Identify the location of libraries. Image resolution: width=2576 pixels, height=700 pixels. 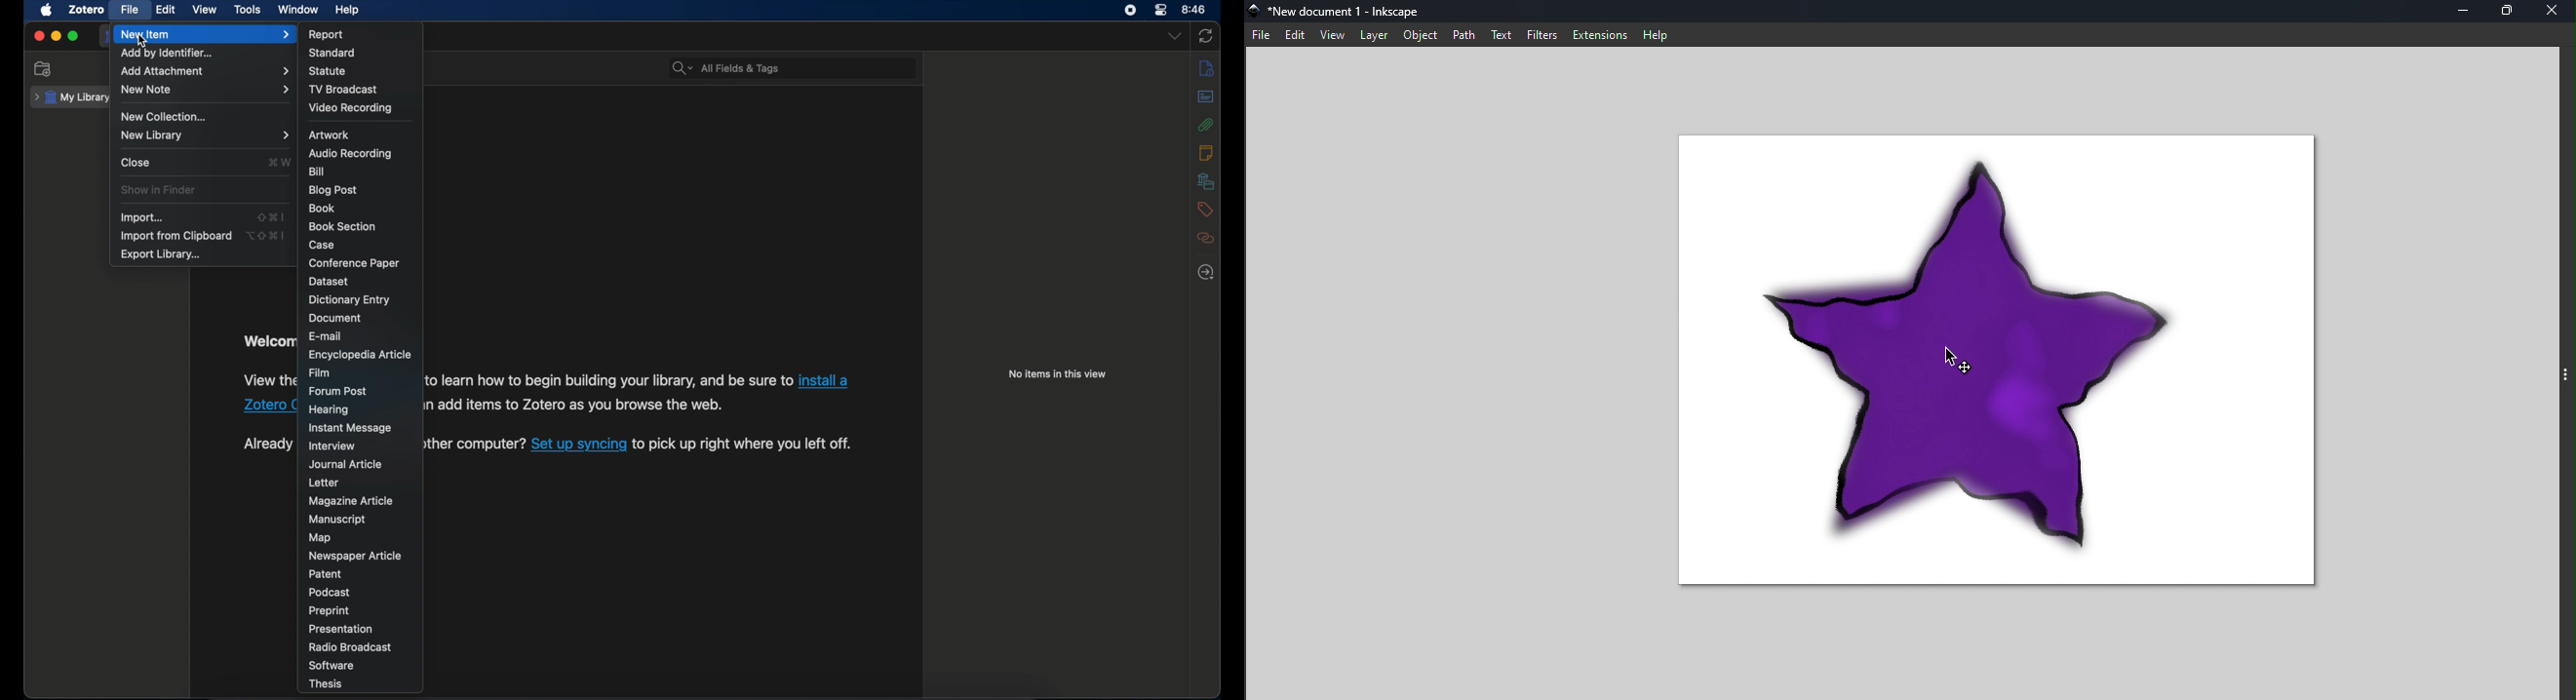
(1207, 181).